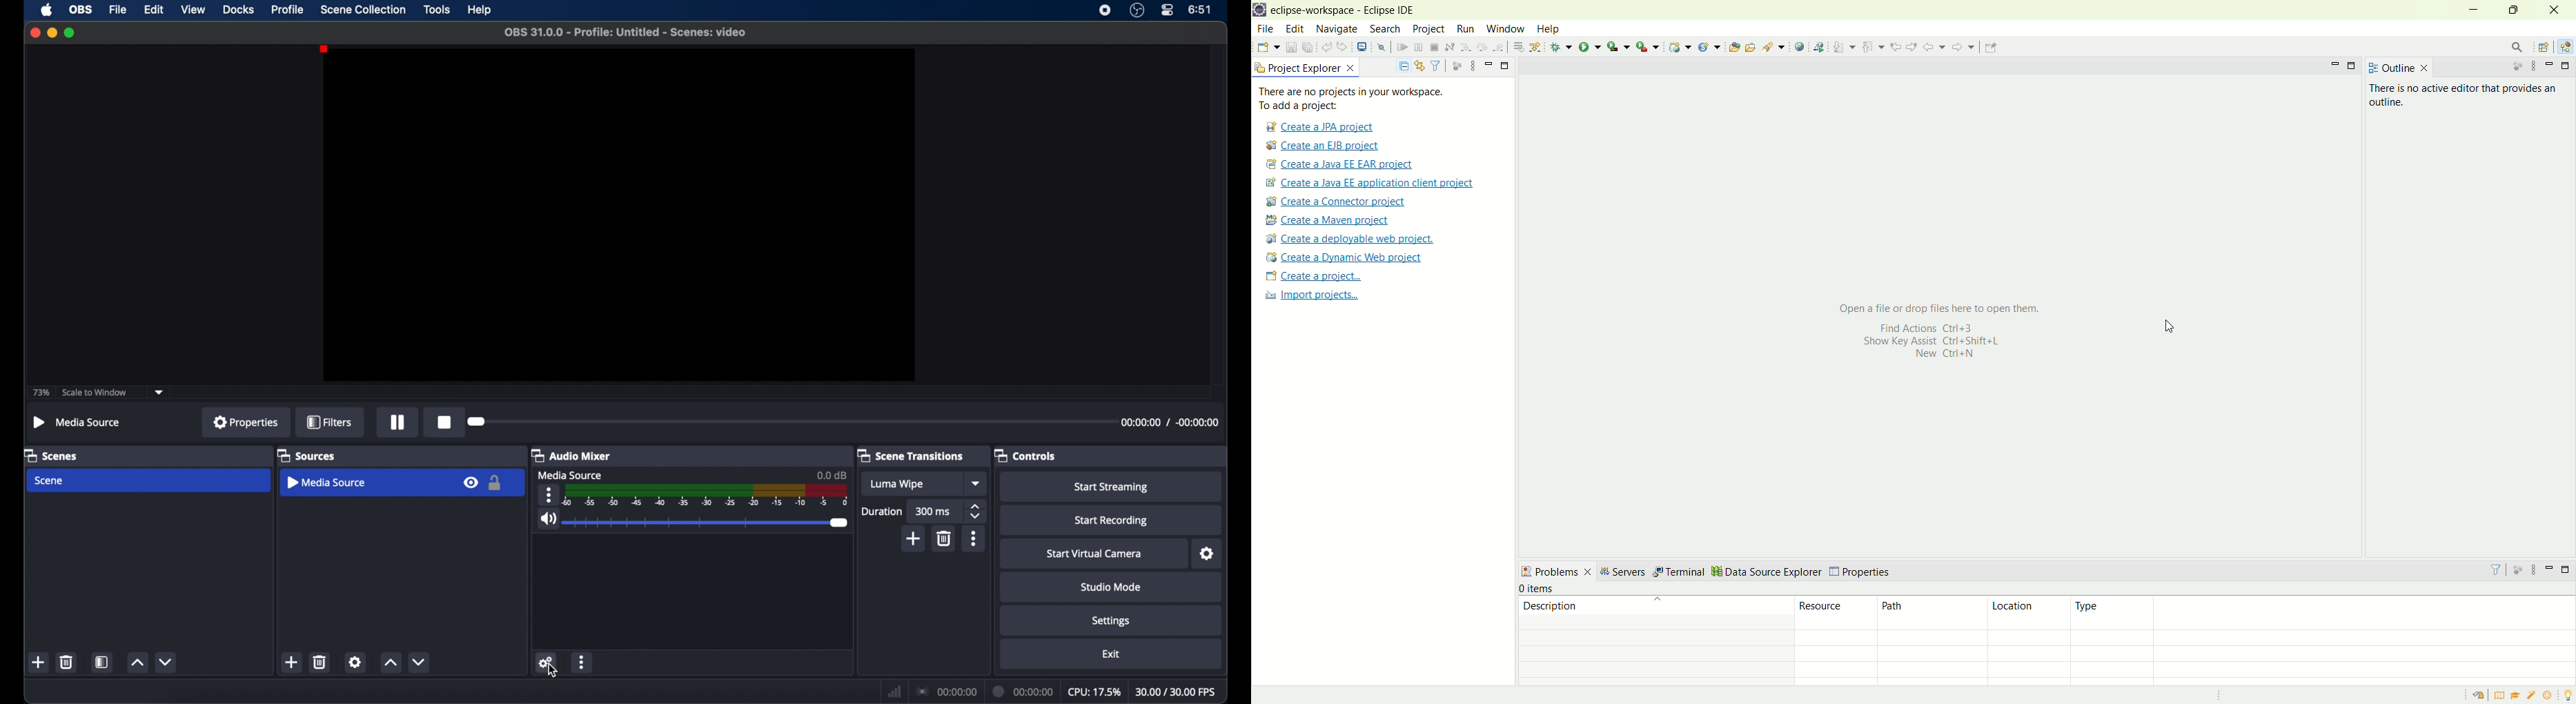 This screenshot has width=2576, height=728. What do you see at coordinates (2479, 695) in the screenshot?
I see `restore welcome` at bounding box center [2479, 695].